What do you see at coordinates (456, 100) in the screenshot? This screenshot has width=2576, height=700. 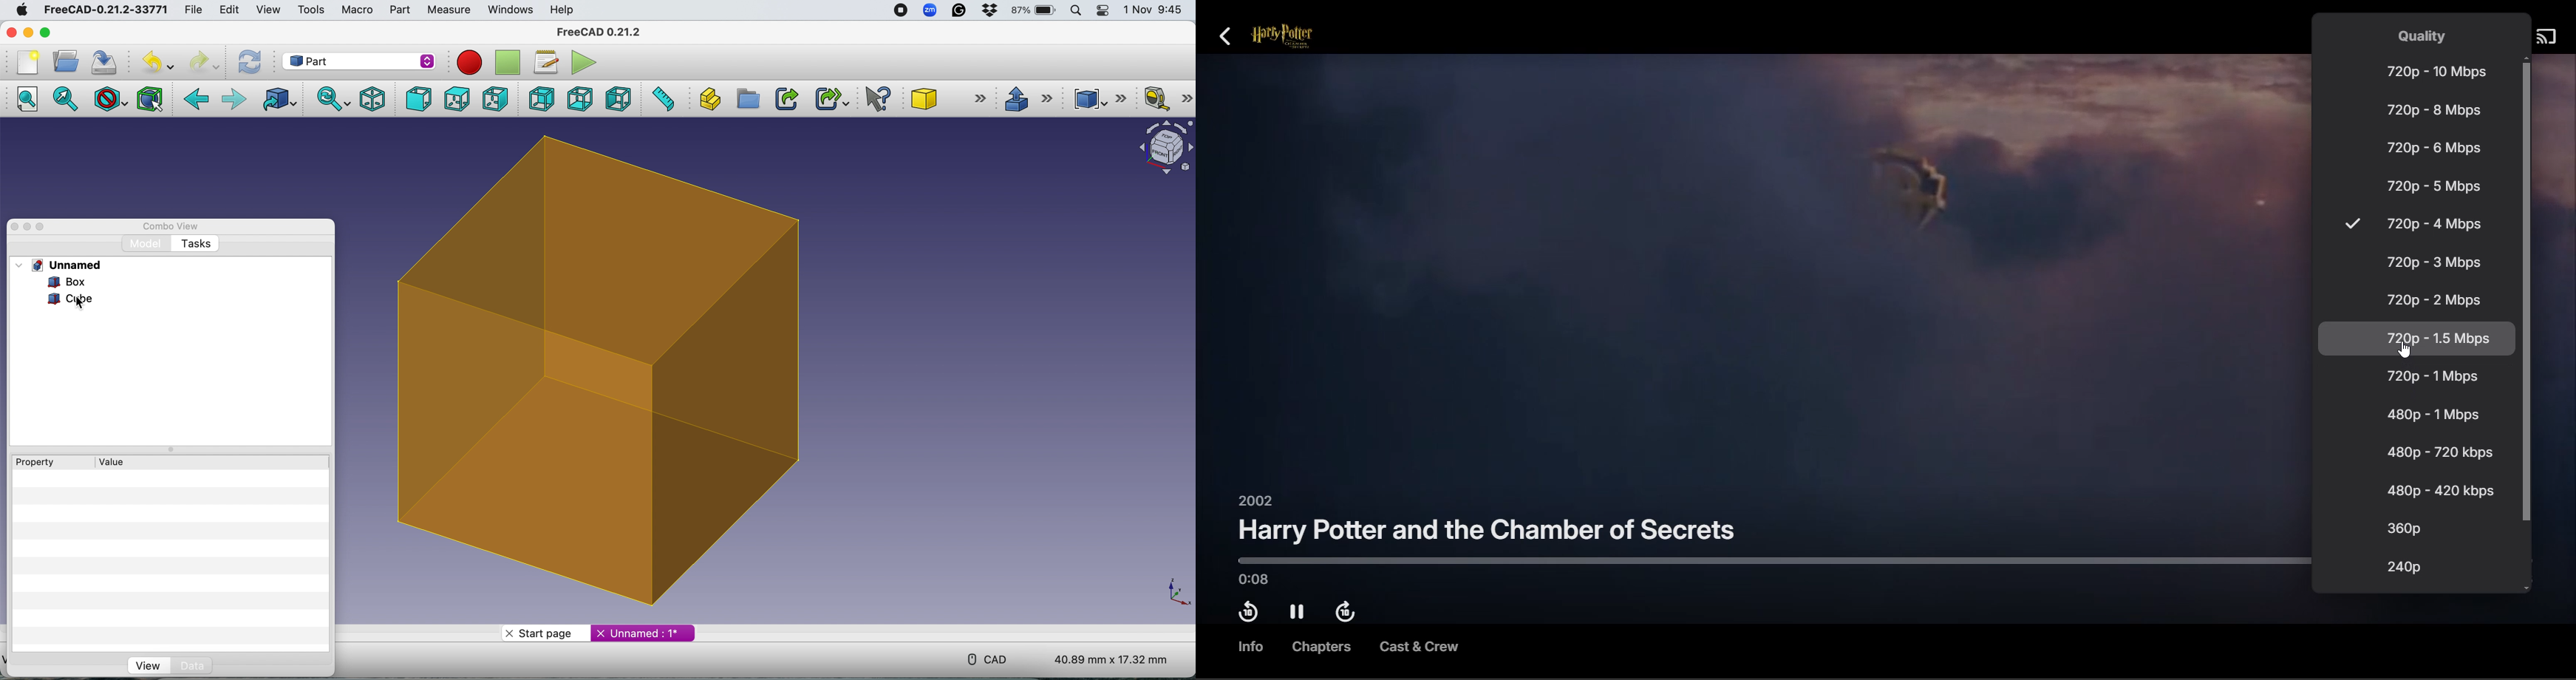 I see `Top` at bounding box center [456, 100].